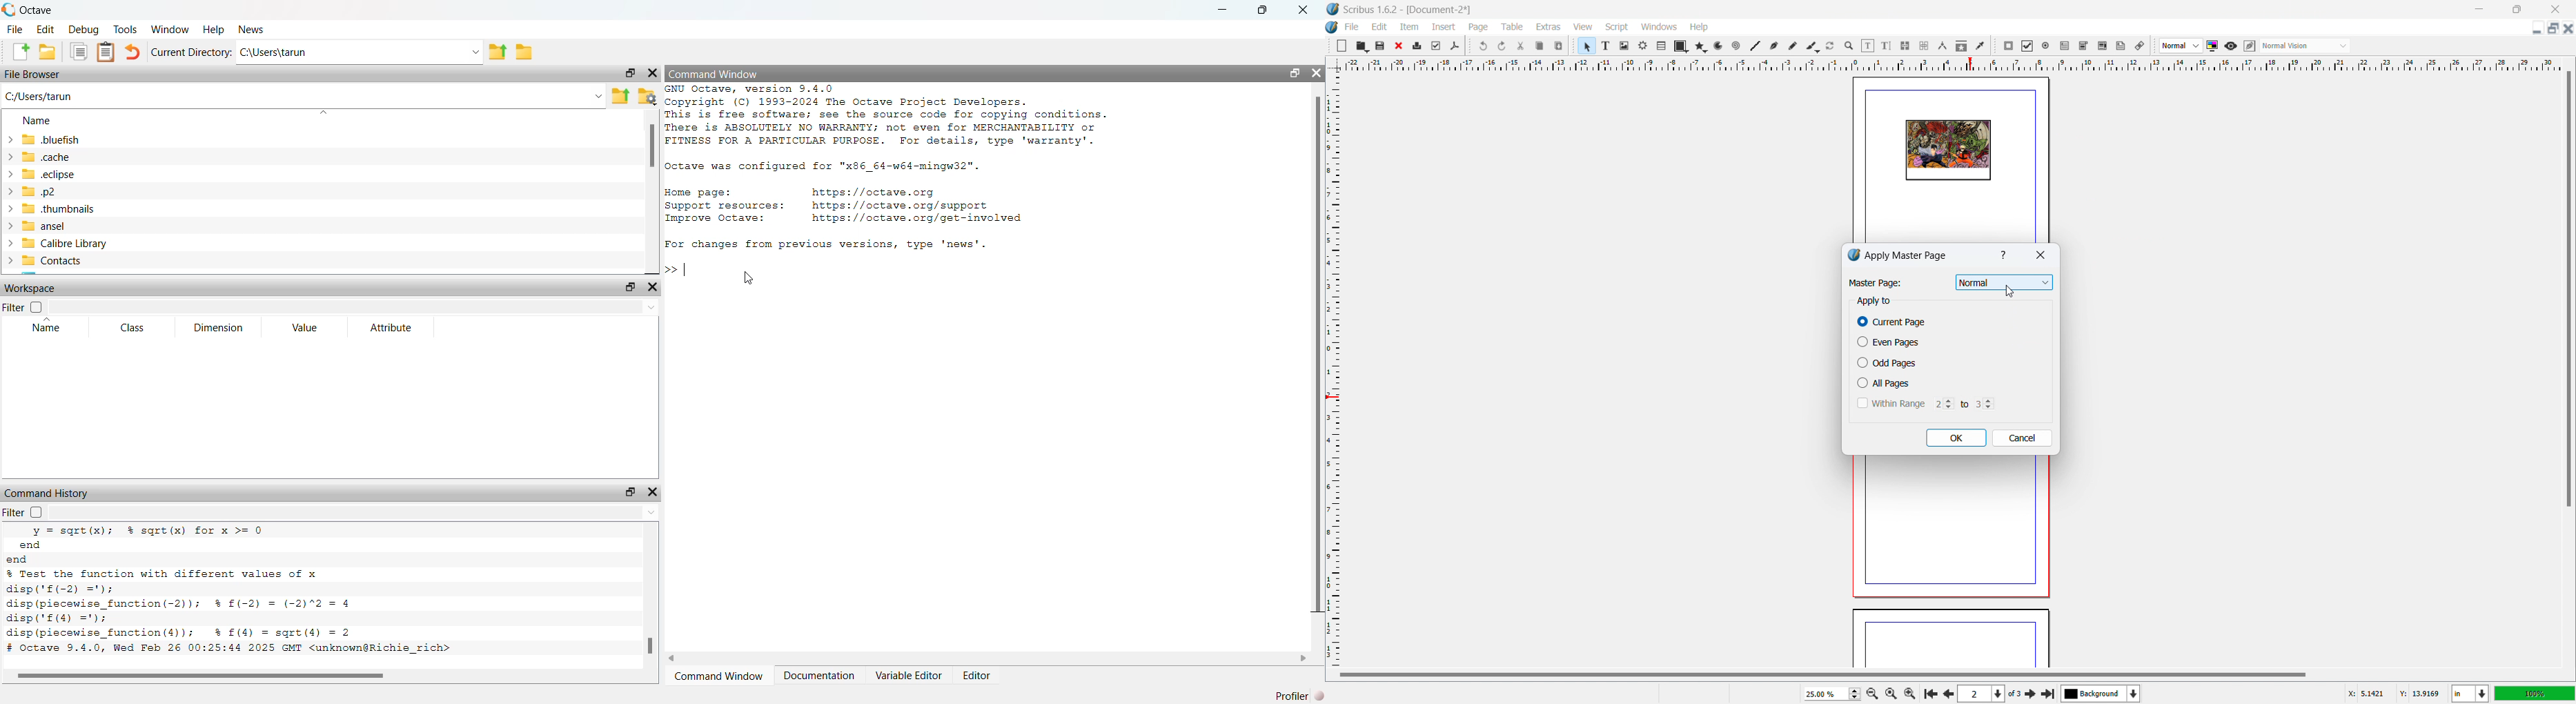  I want to click on line, so click(1754, 46).